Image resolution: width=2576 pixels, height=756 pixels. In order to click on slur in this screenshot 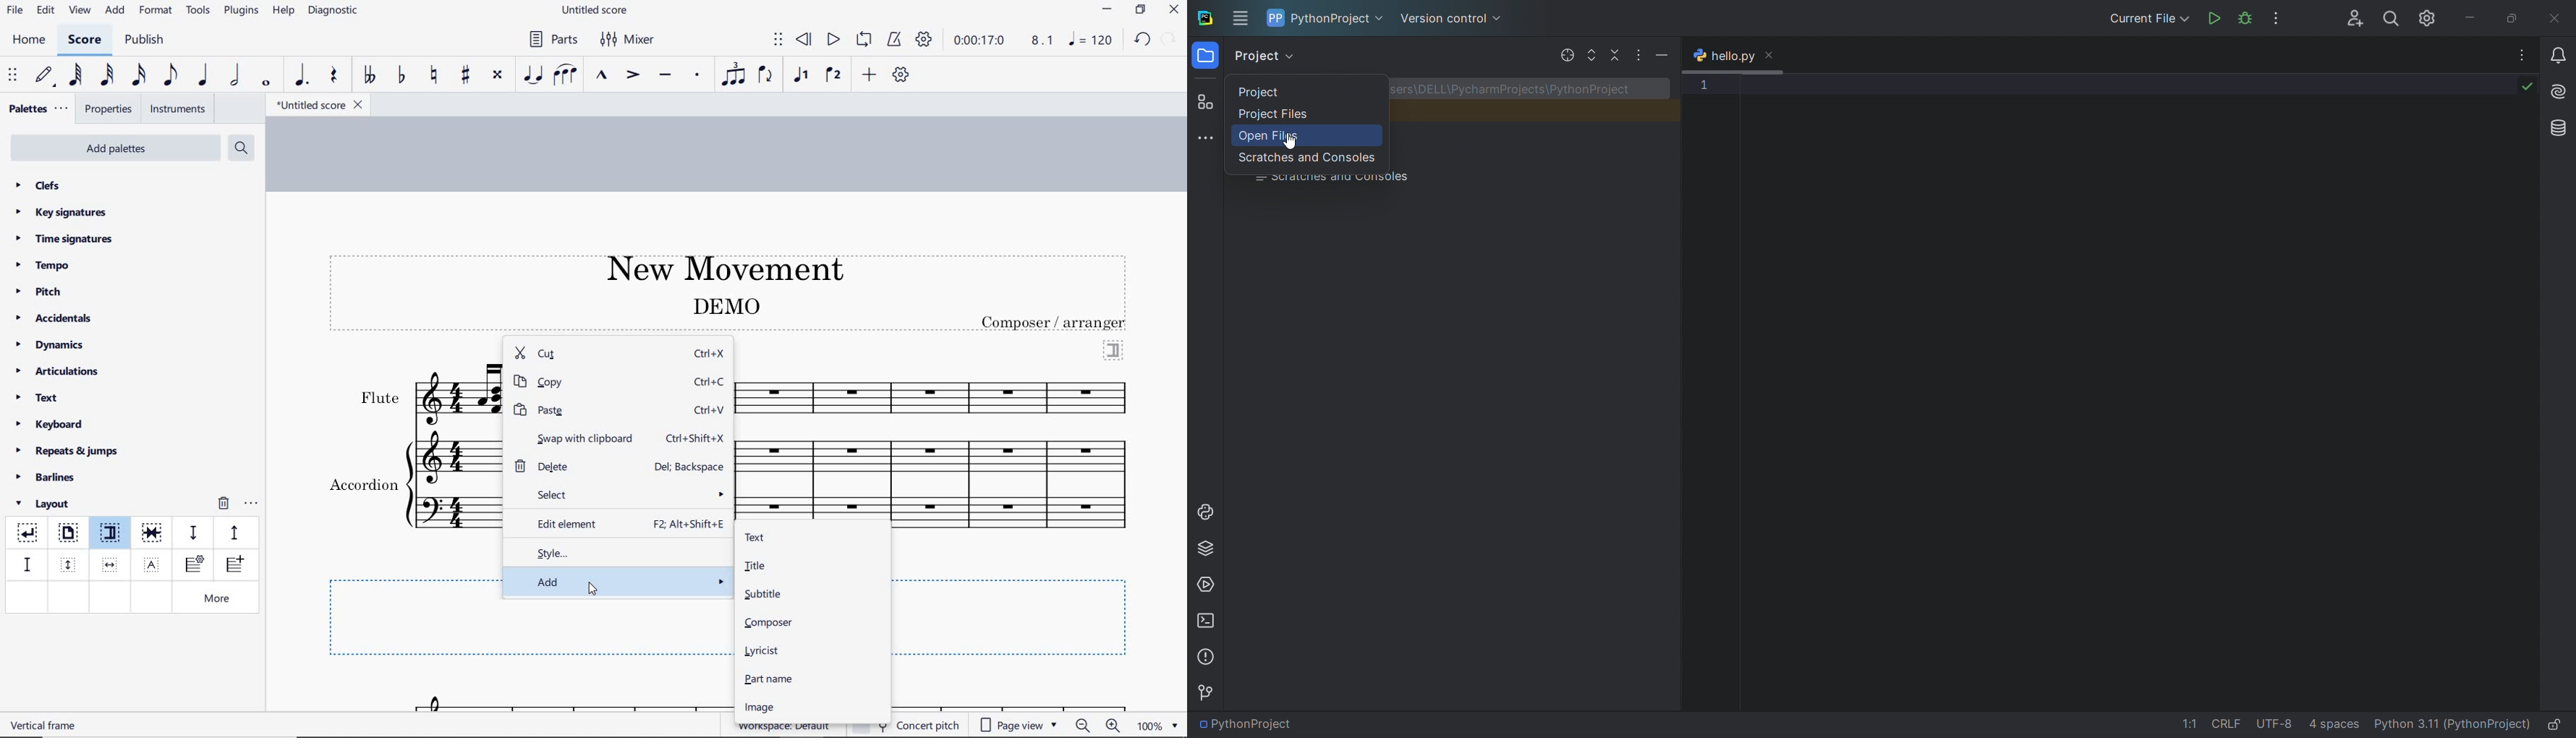, I will do `click(566, 76)`.